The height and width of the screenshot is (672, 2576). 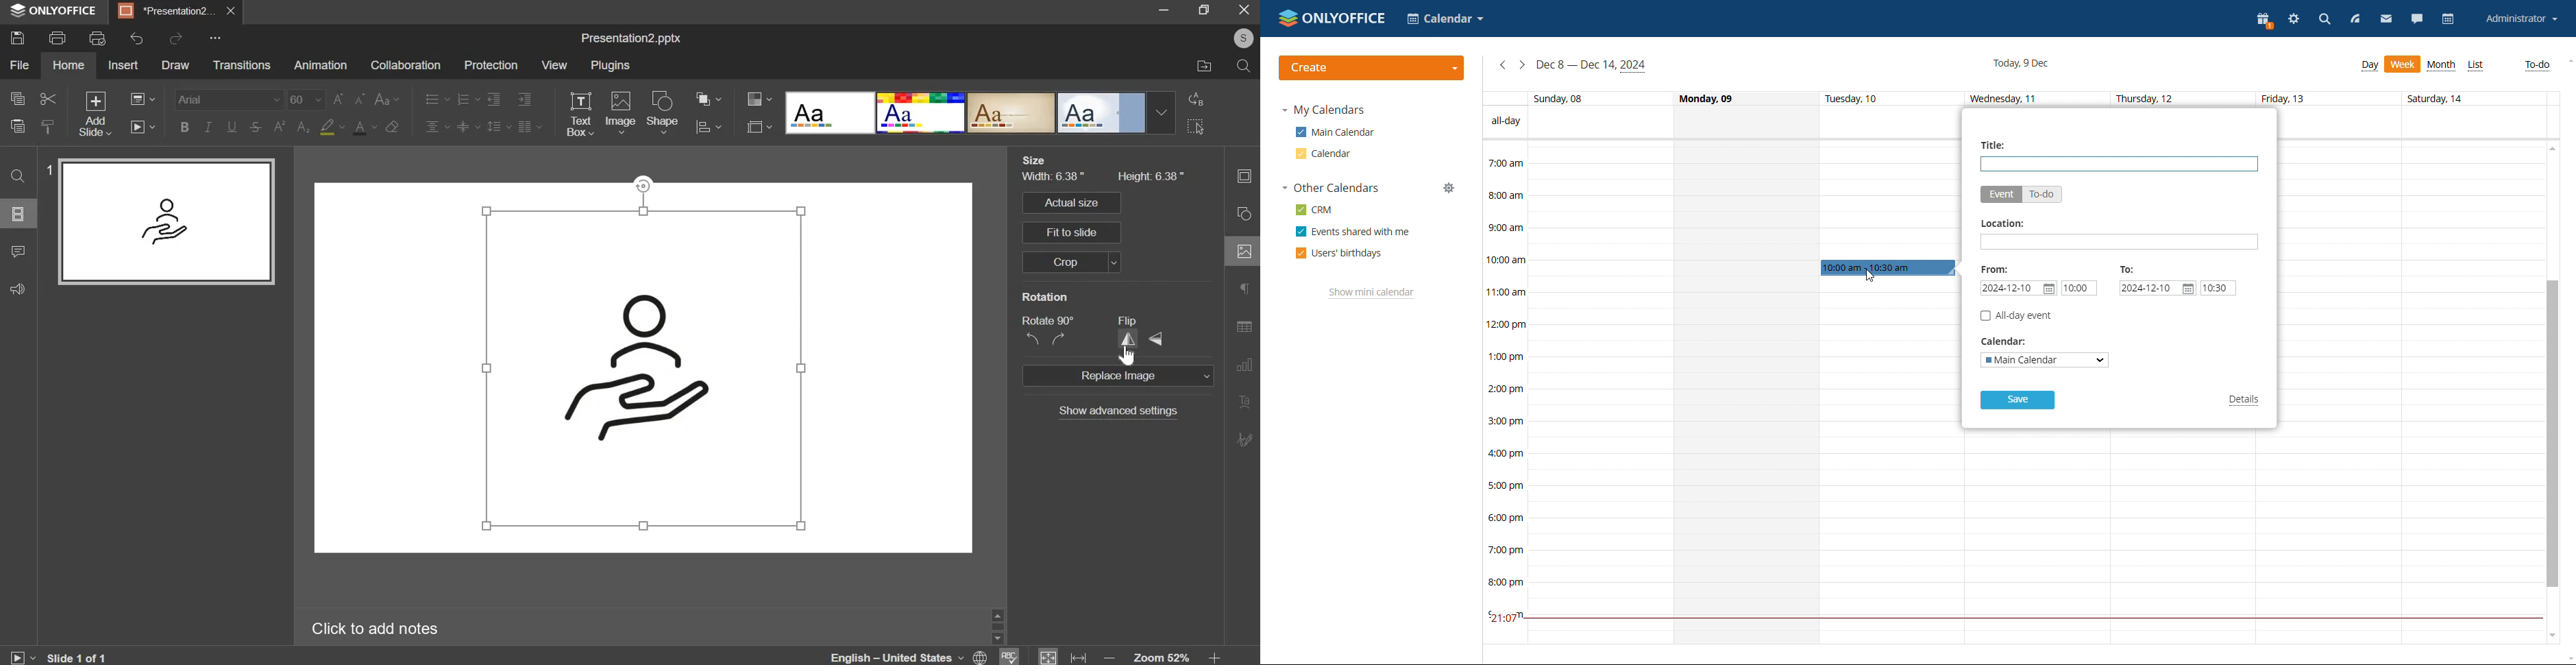 What do you see at coordinates (1242, 65) in the screenshot?
I see `search` at bounding box center [1242, 65].